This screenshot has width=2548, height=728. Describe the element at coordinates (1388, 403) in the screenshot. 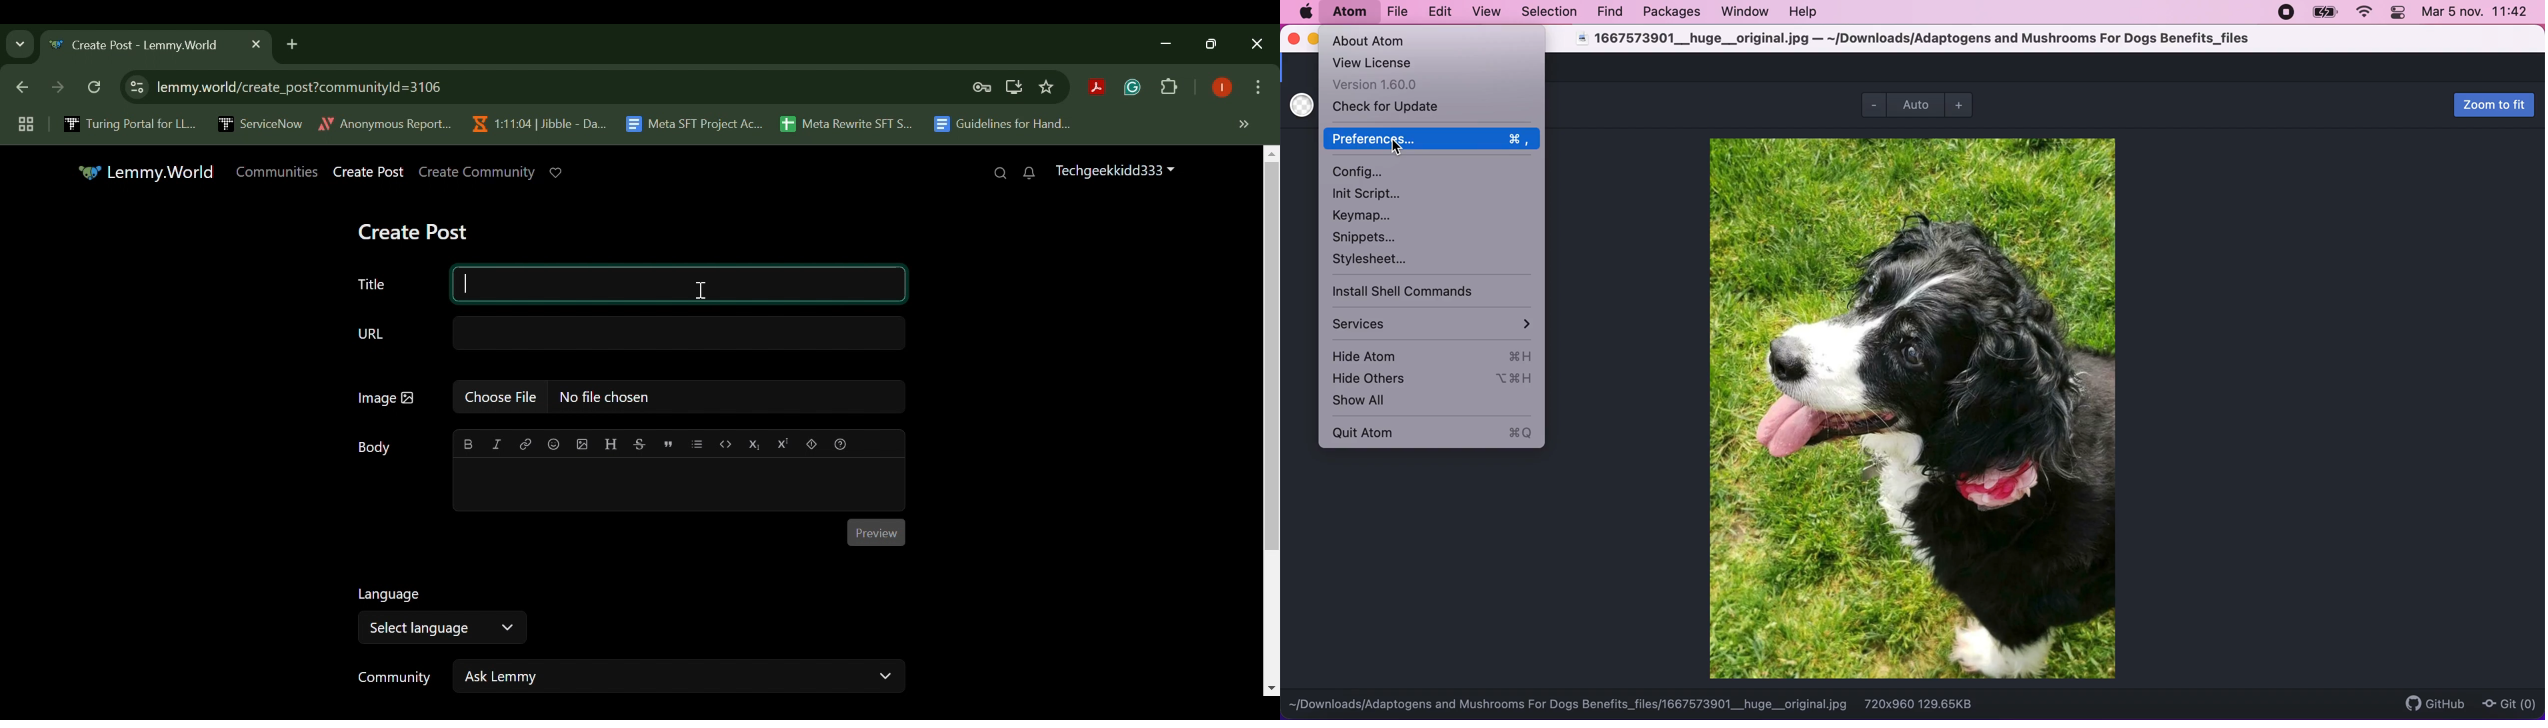

I see `show all` at that location.